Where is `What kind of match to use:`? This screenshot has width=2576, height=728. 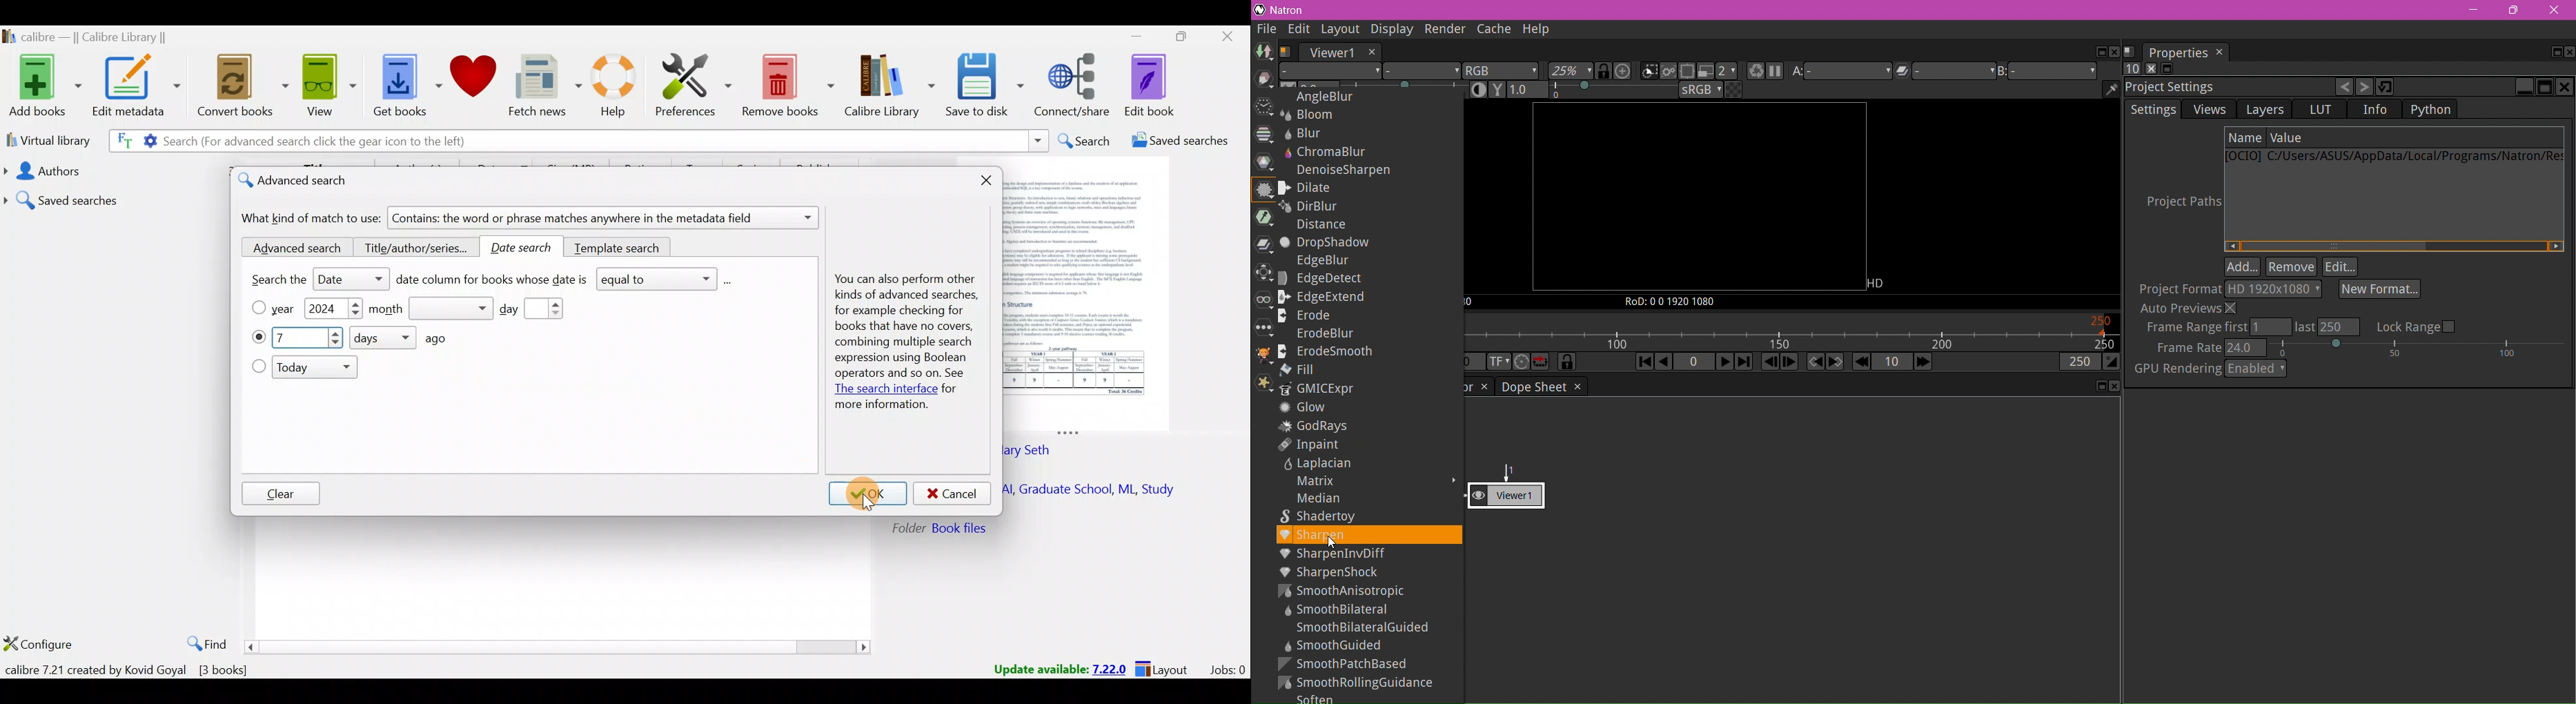
What kind of match to use: is located at coordinates (312, 218).